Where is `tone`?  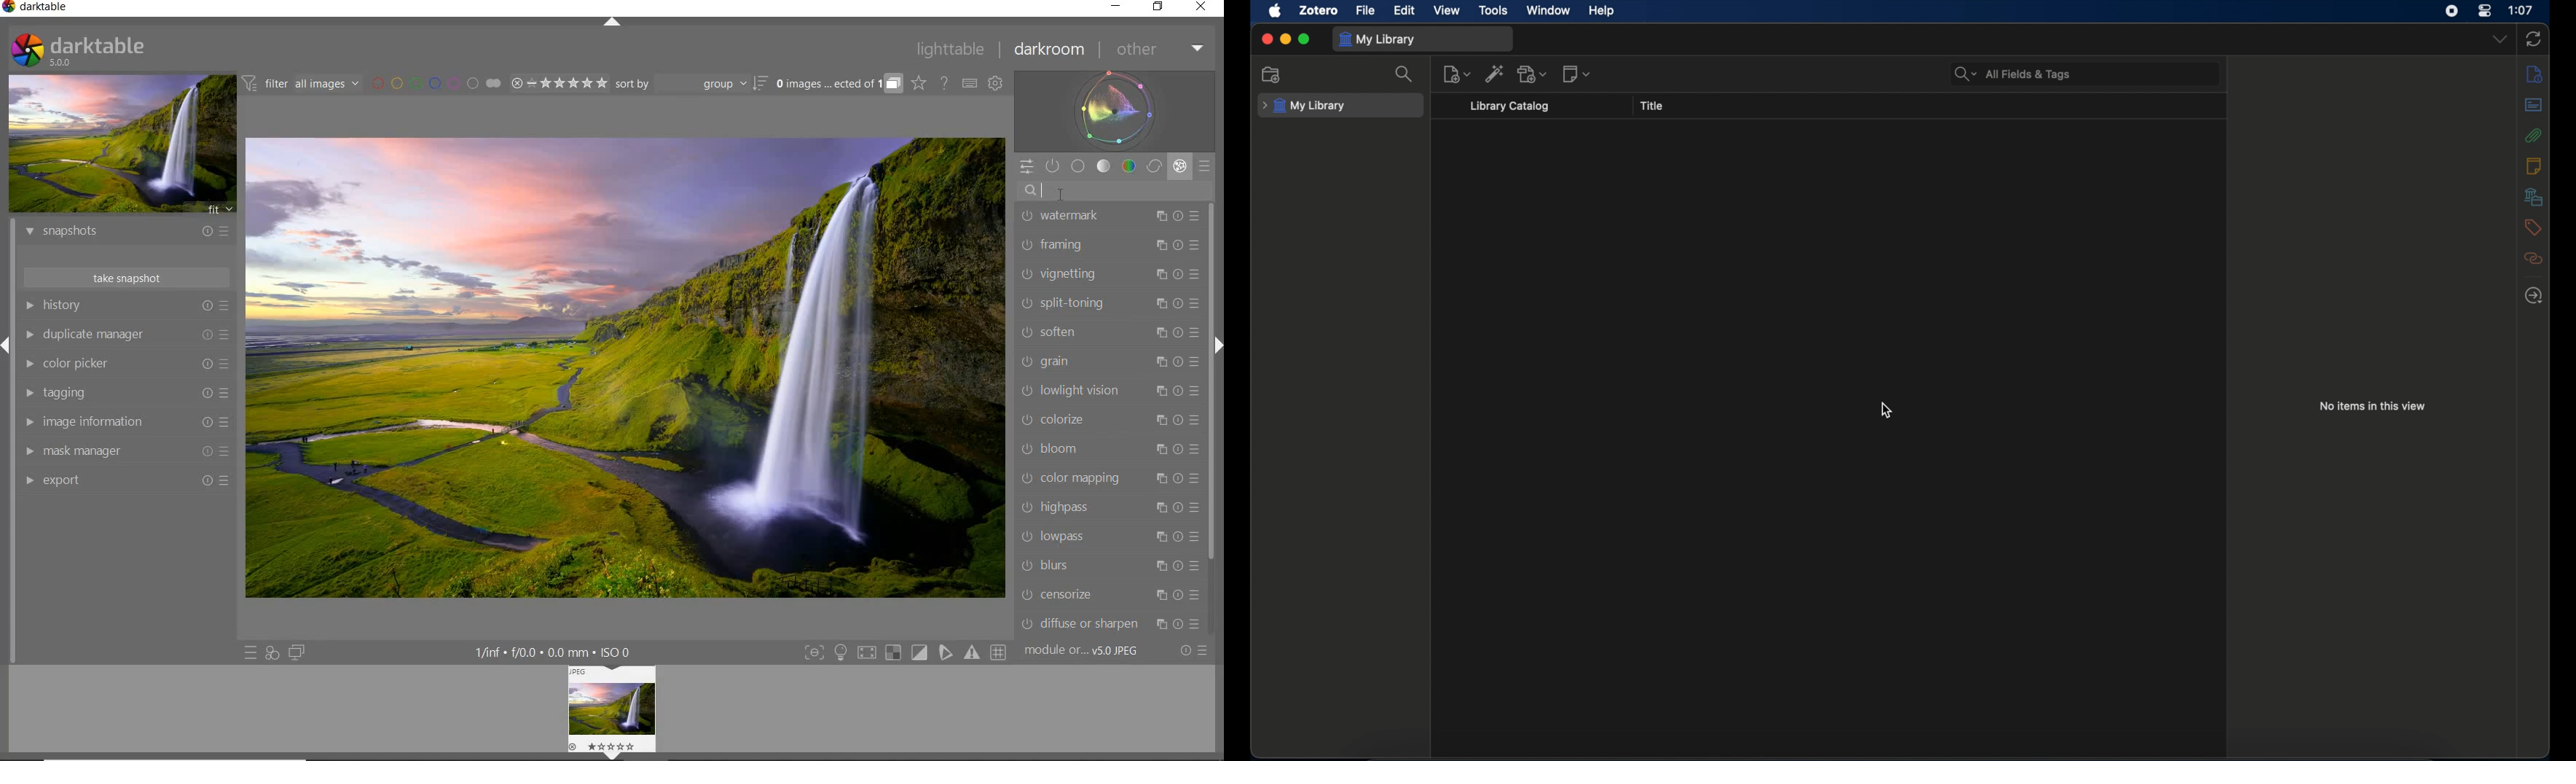
tone is located at coordinates (1104, 166).